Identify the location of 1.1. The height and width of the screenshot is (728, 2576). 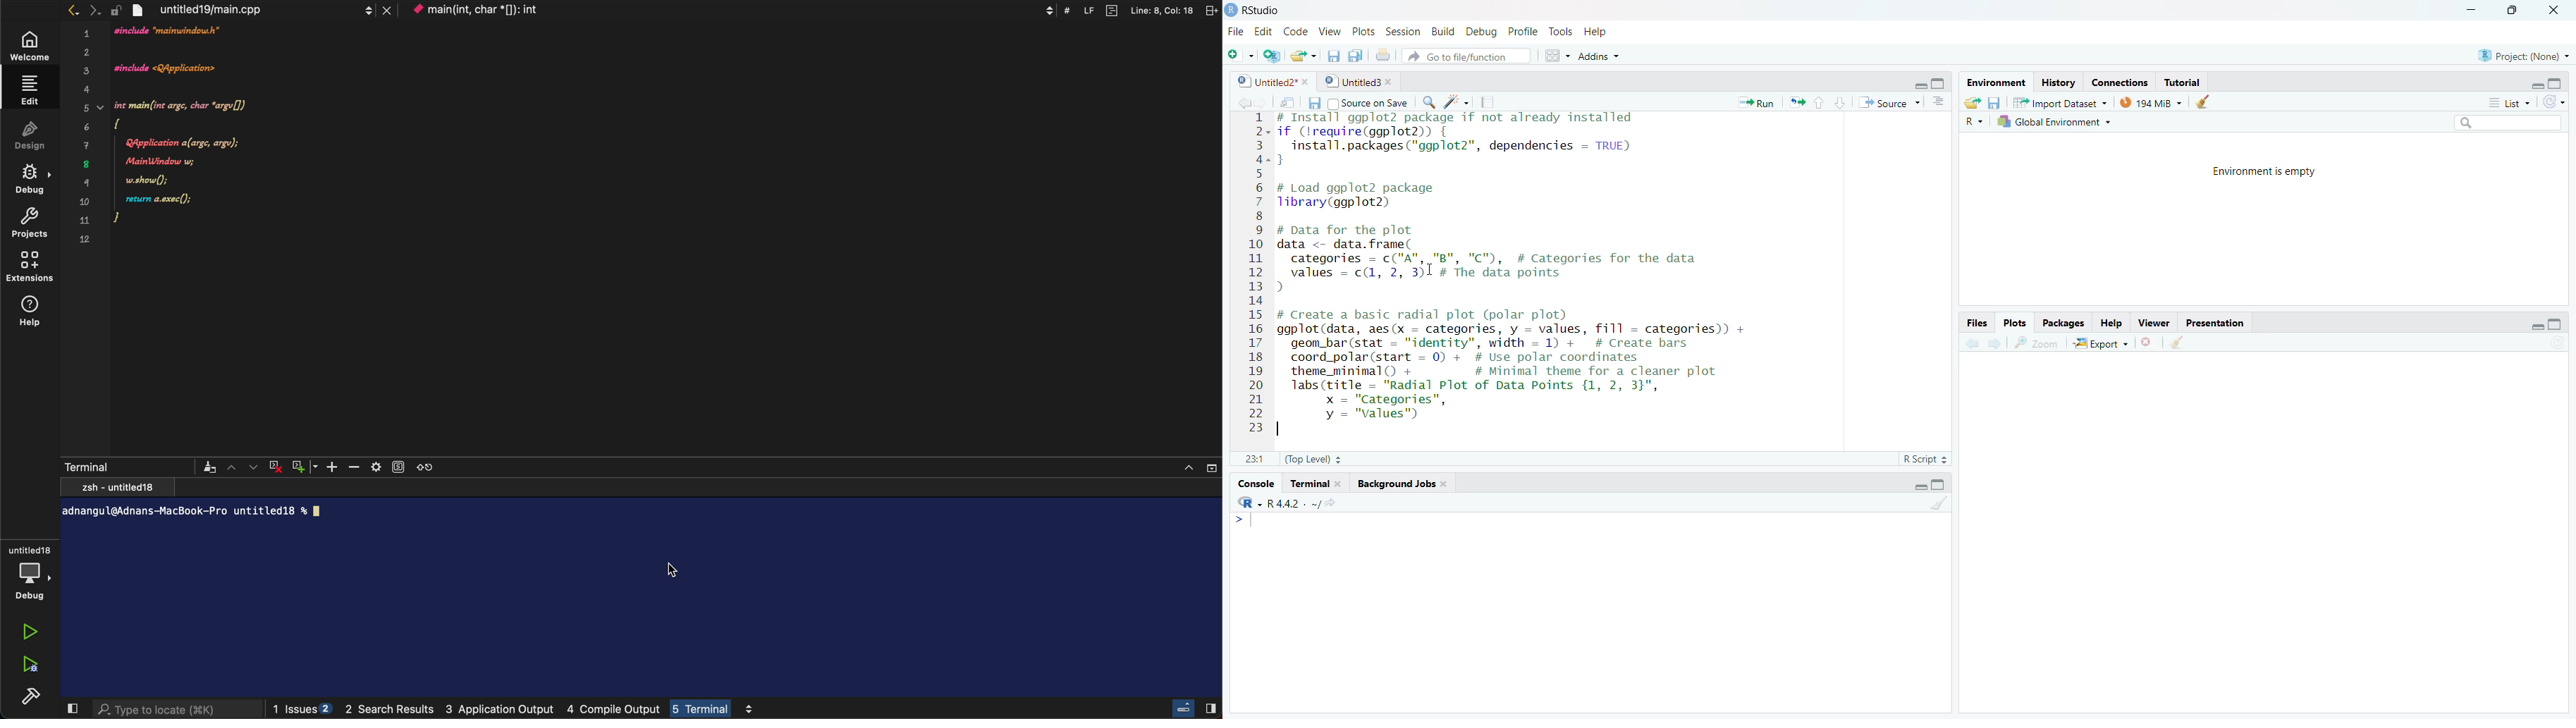
(1252, 459).